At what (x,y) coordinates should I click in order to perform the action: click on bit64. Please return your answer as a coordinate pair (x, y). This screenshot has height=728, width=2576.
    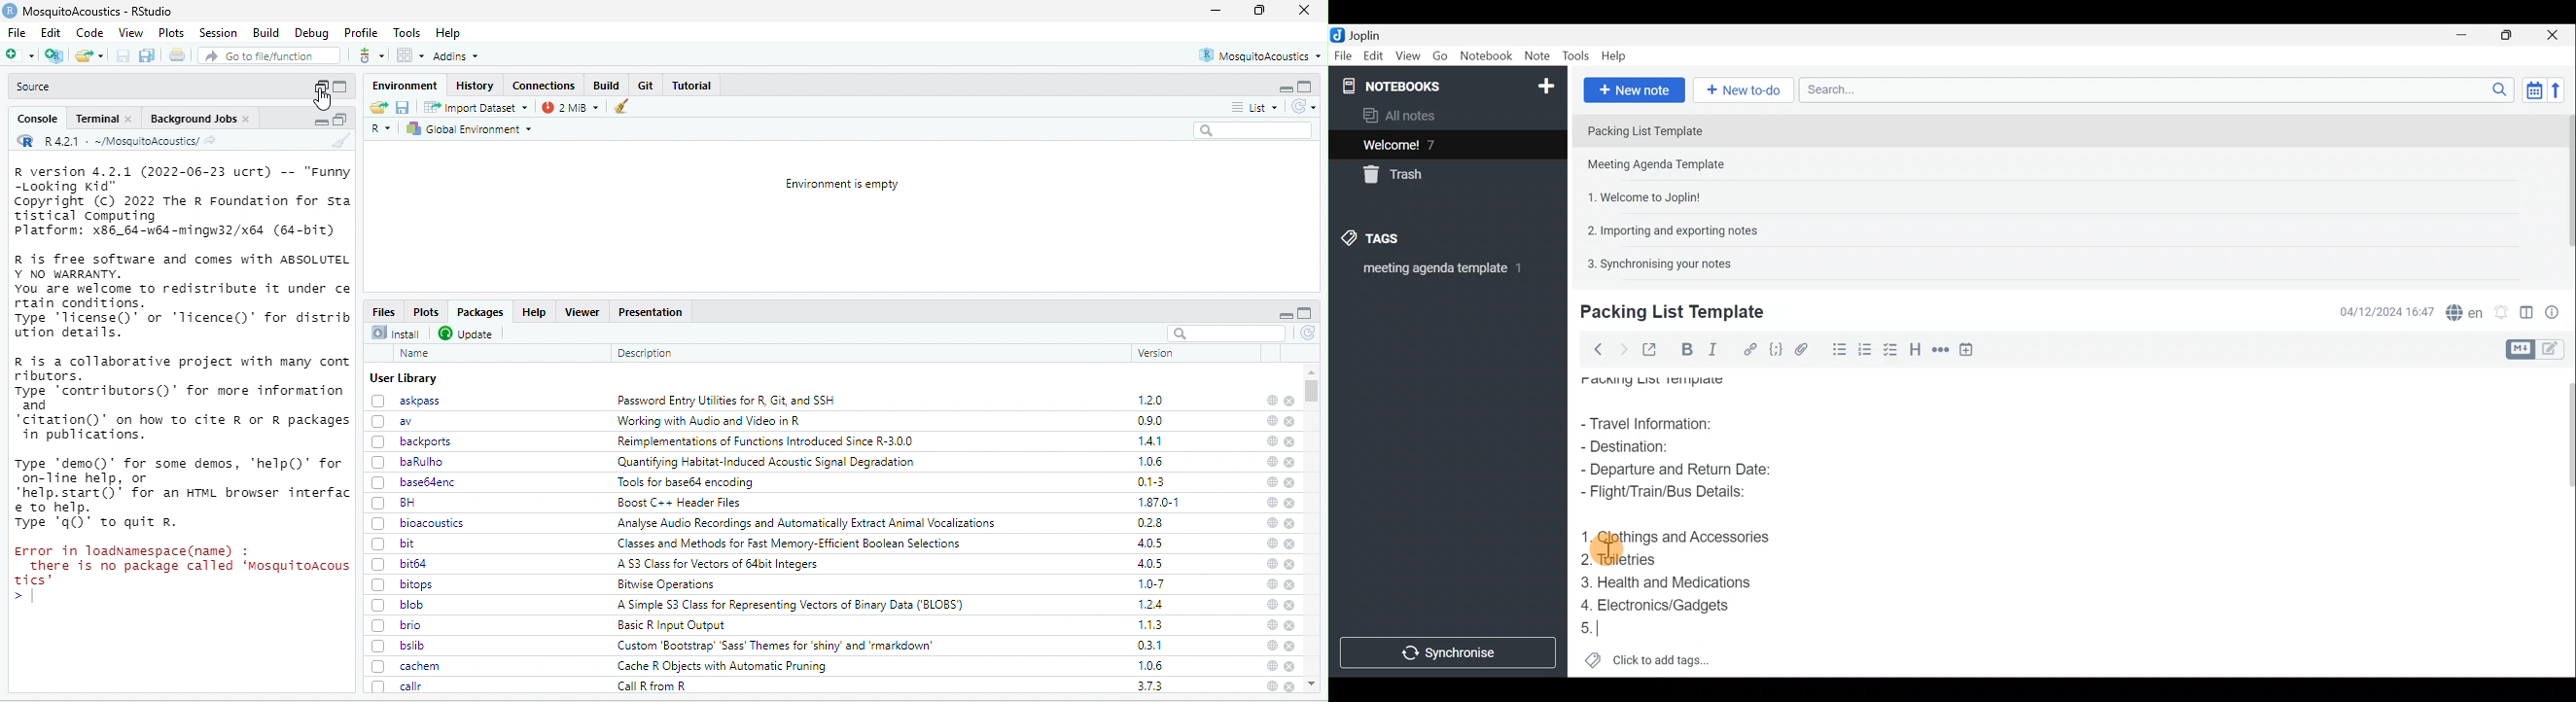
    Looking at the image, I should click on (401, 563).